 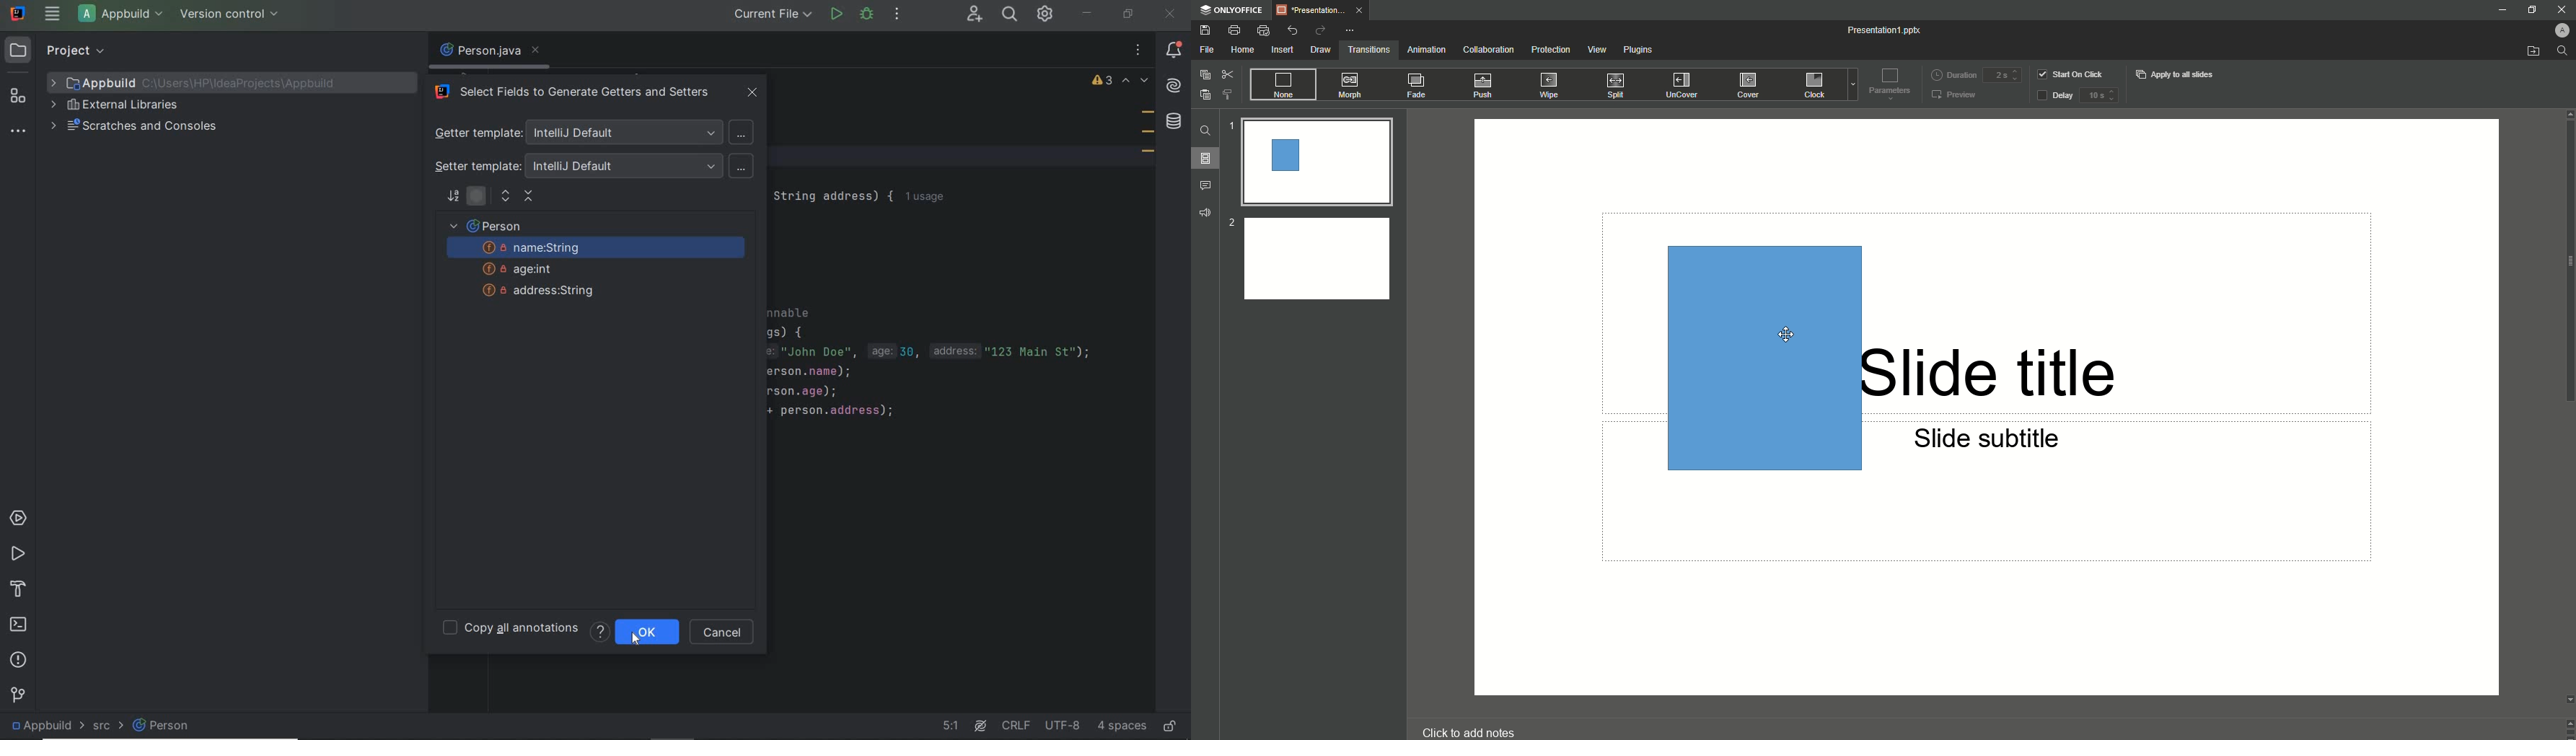 I want to click on Quick Print, so click(x=1265, y=30).